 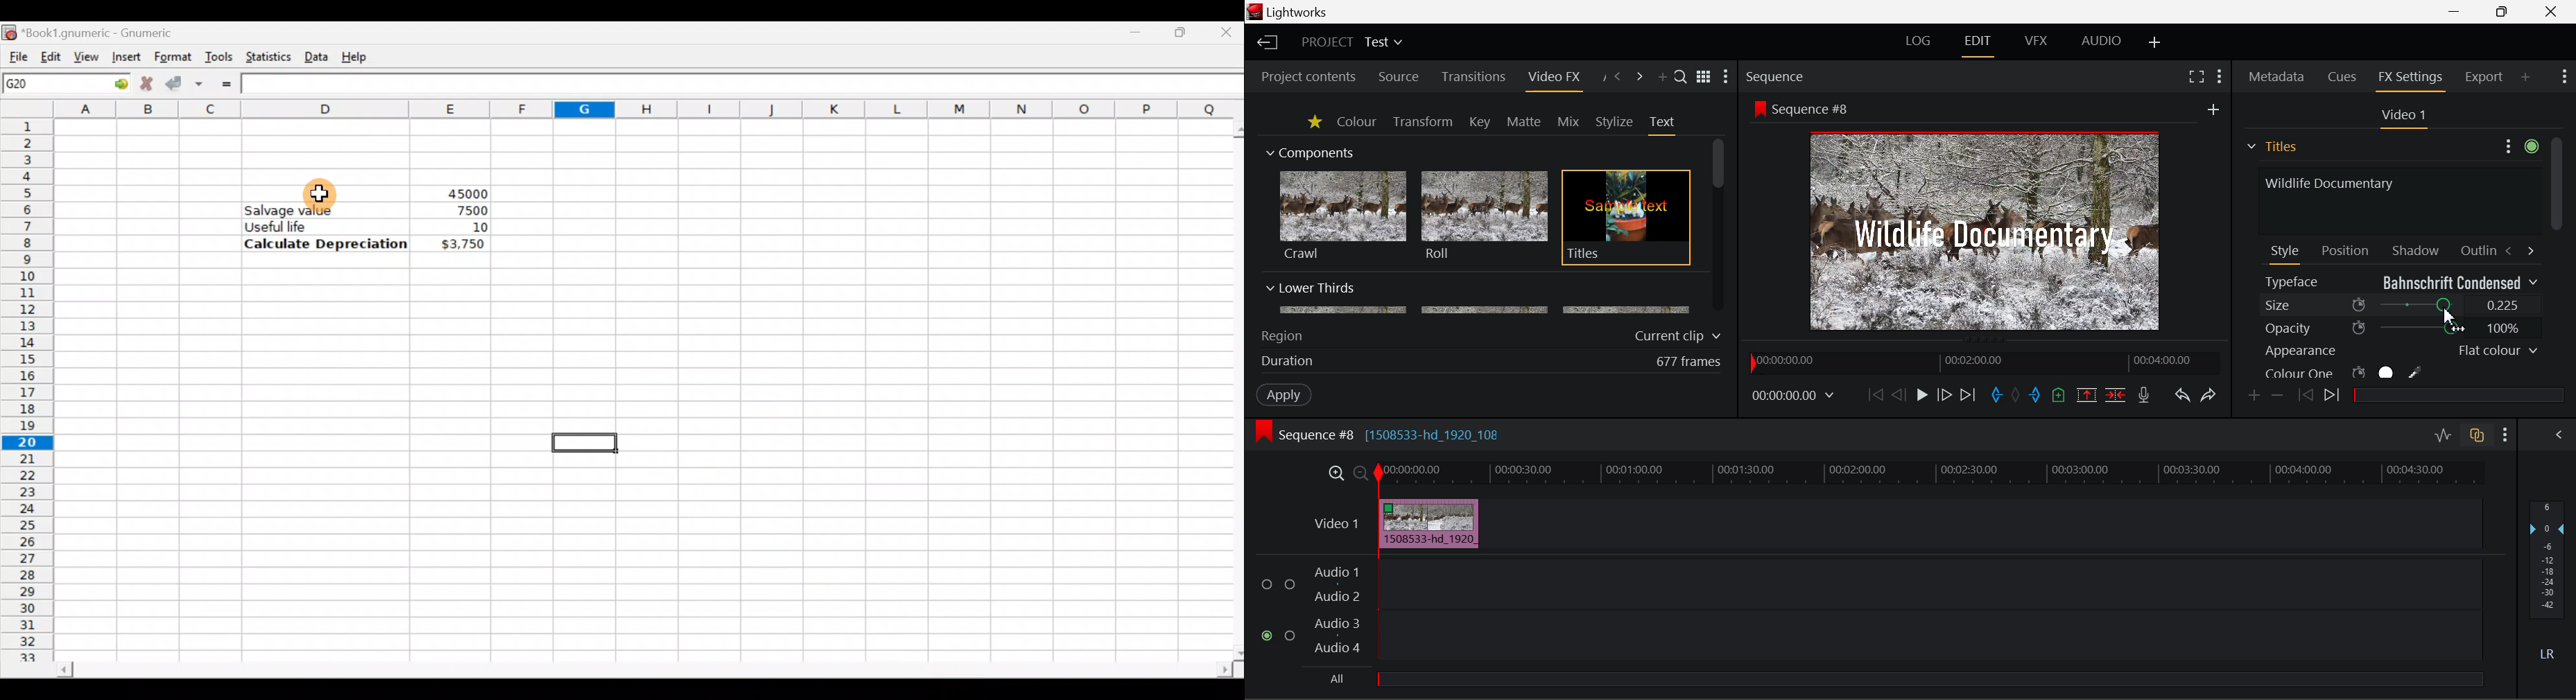 I want to click on Minimize, so click(x=2505, y=10).